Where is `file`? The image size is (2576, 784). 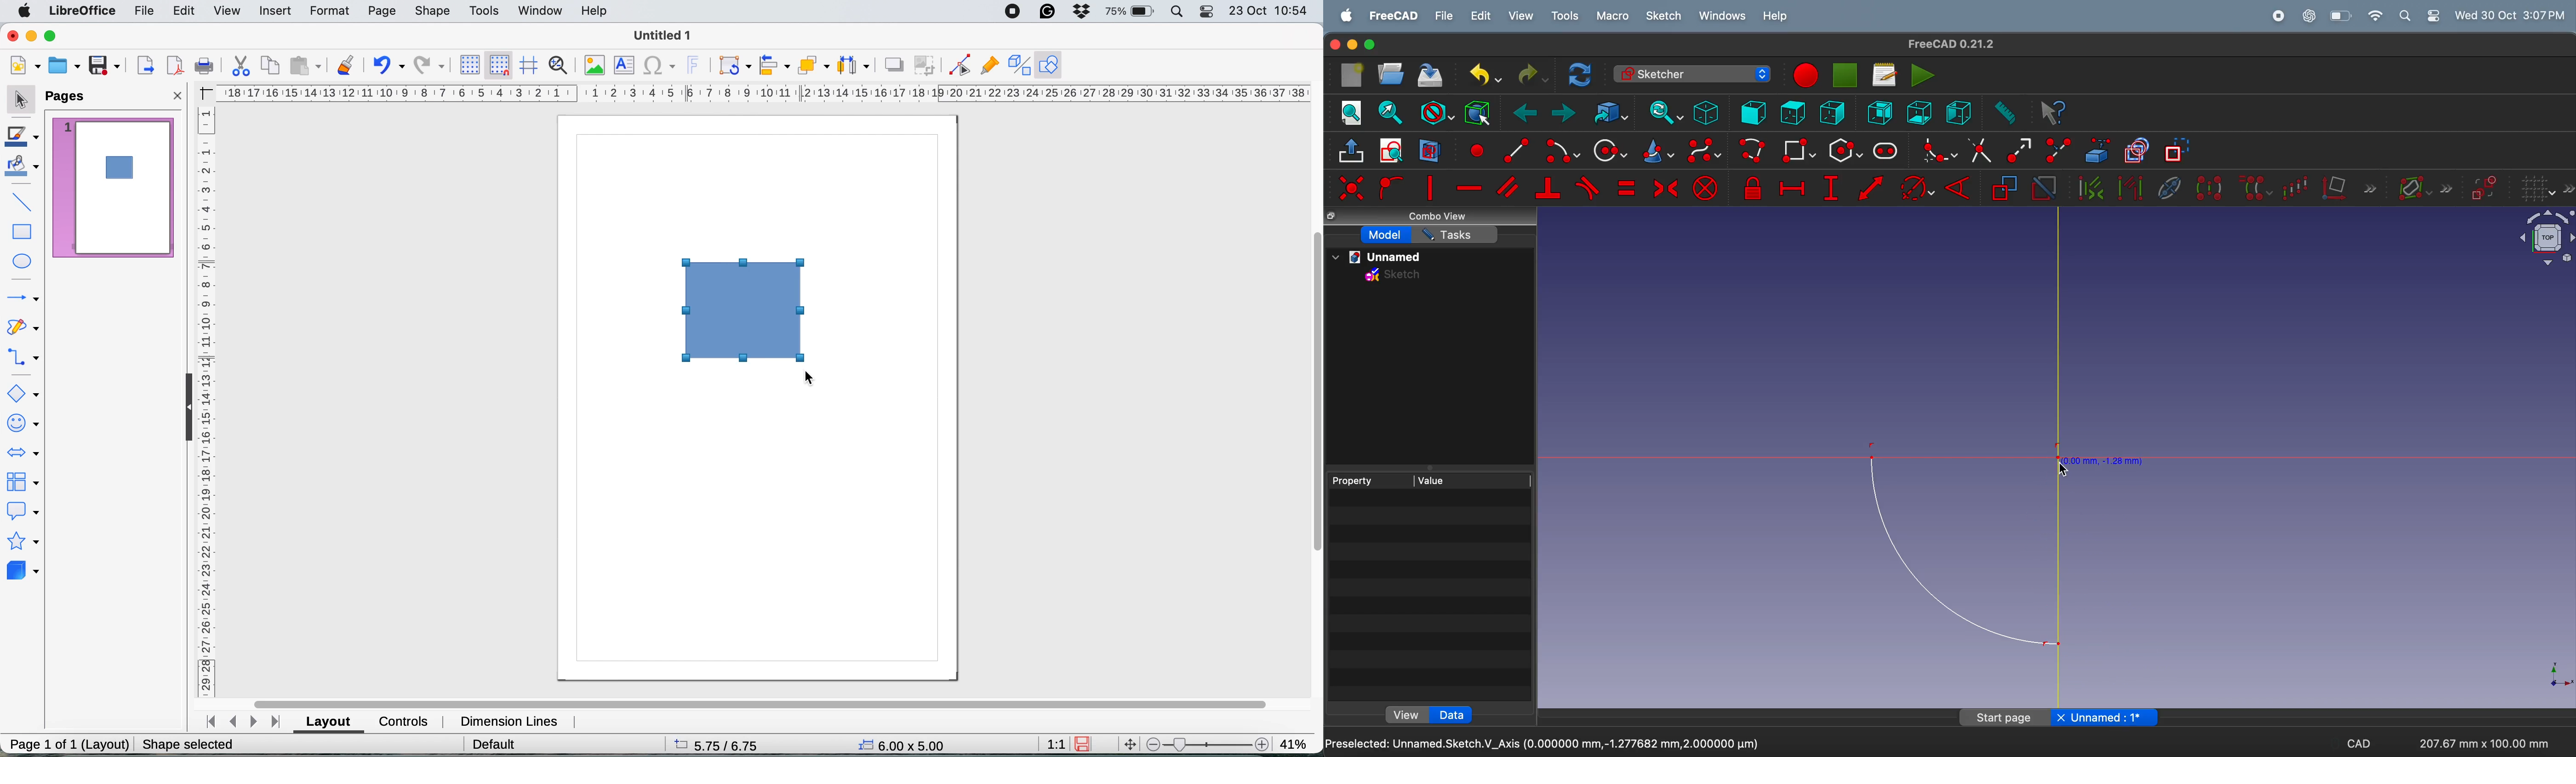 file is located at coordinates (142, 11).